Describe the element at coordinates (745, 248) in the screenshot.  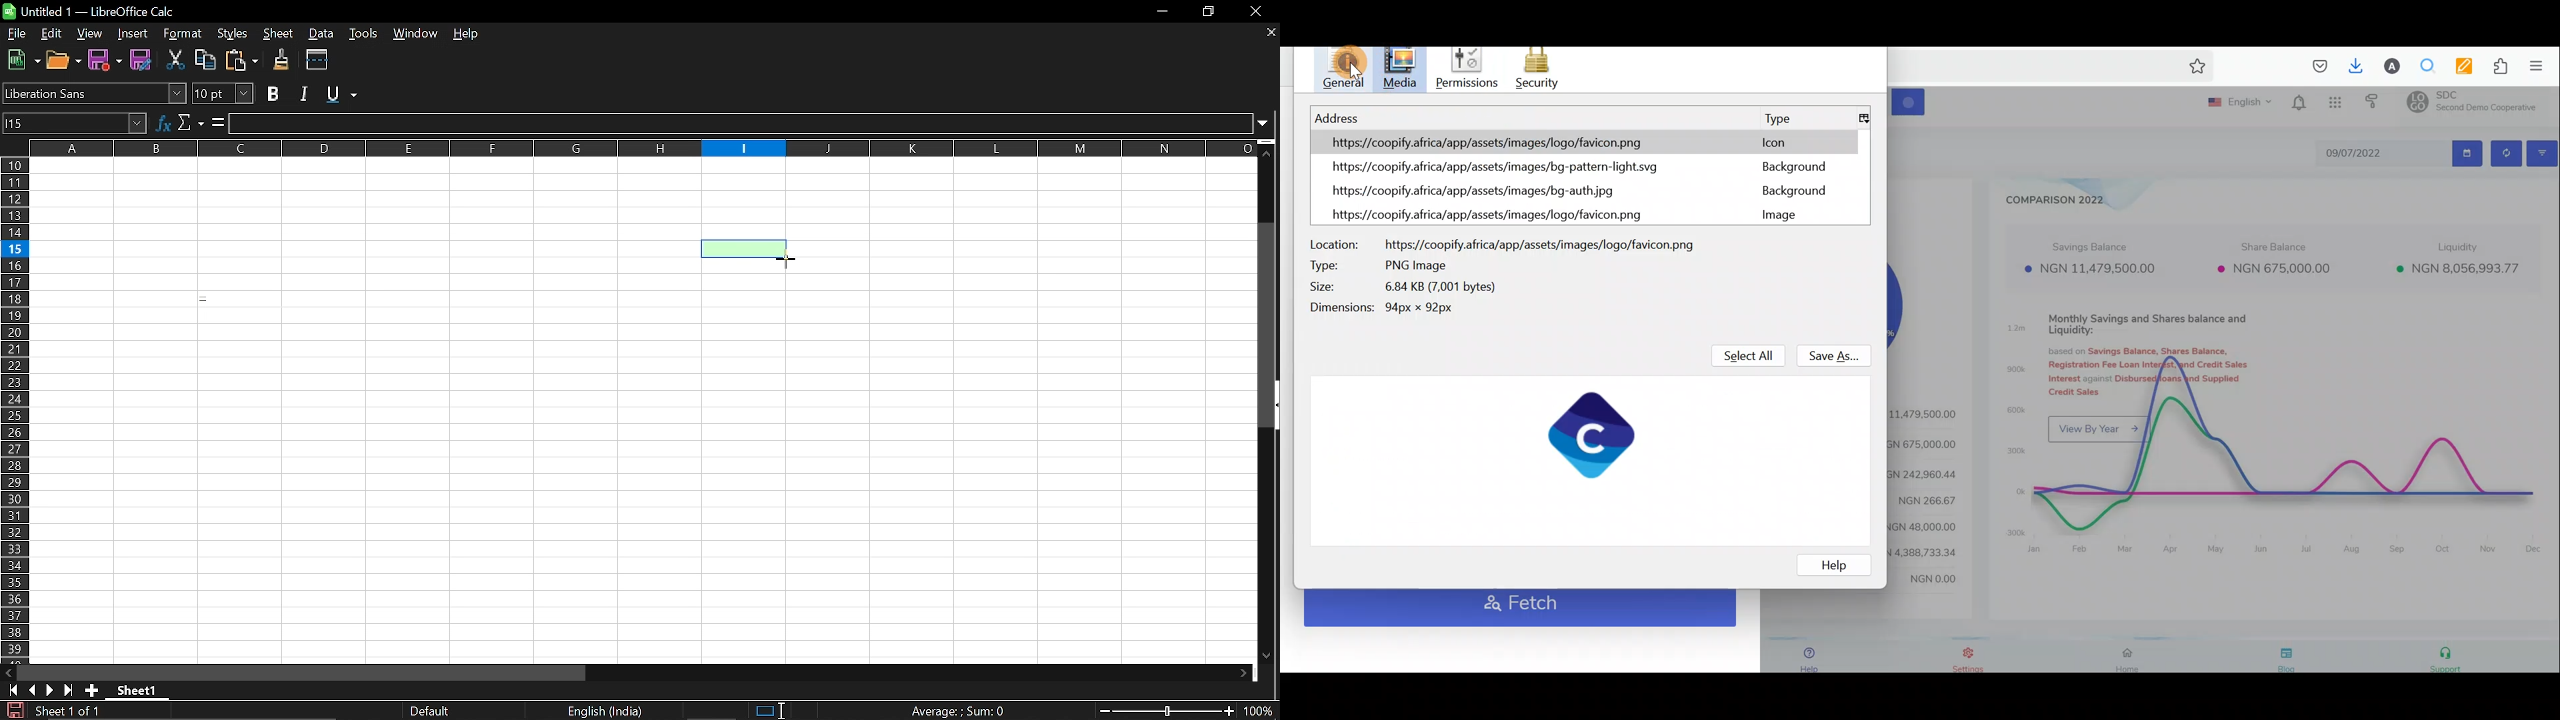
I see `Selected cell` at that location.